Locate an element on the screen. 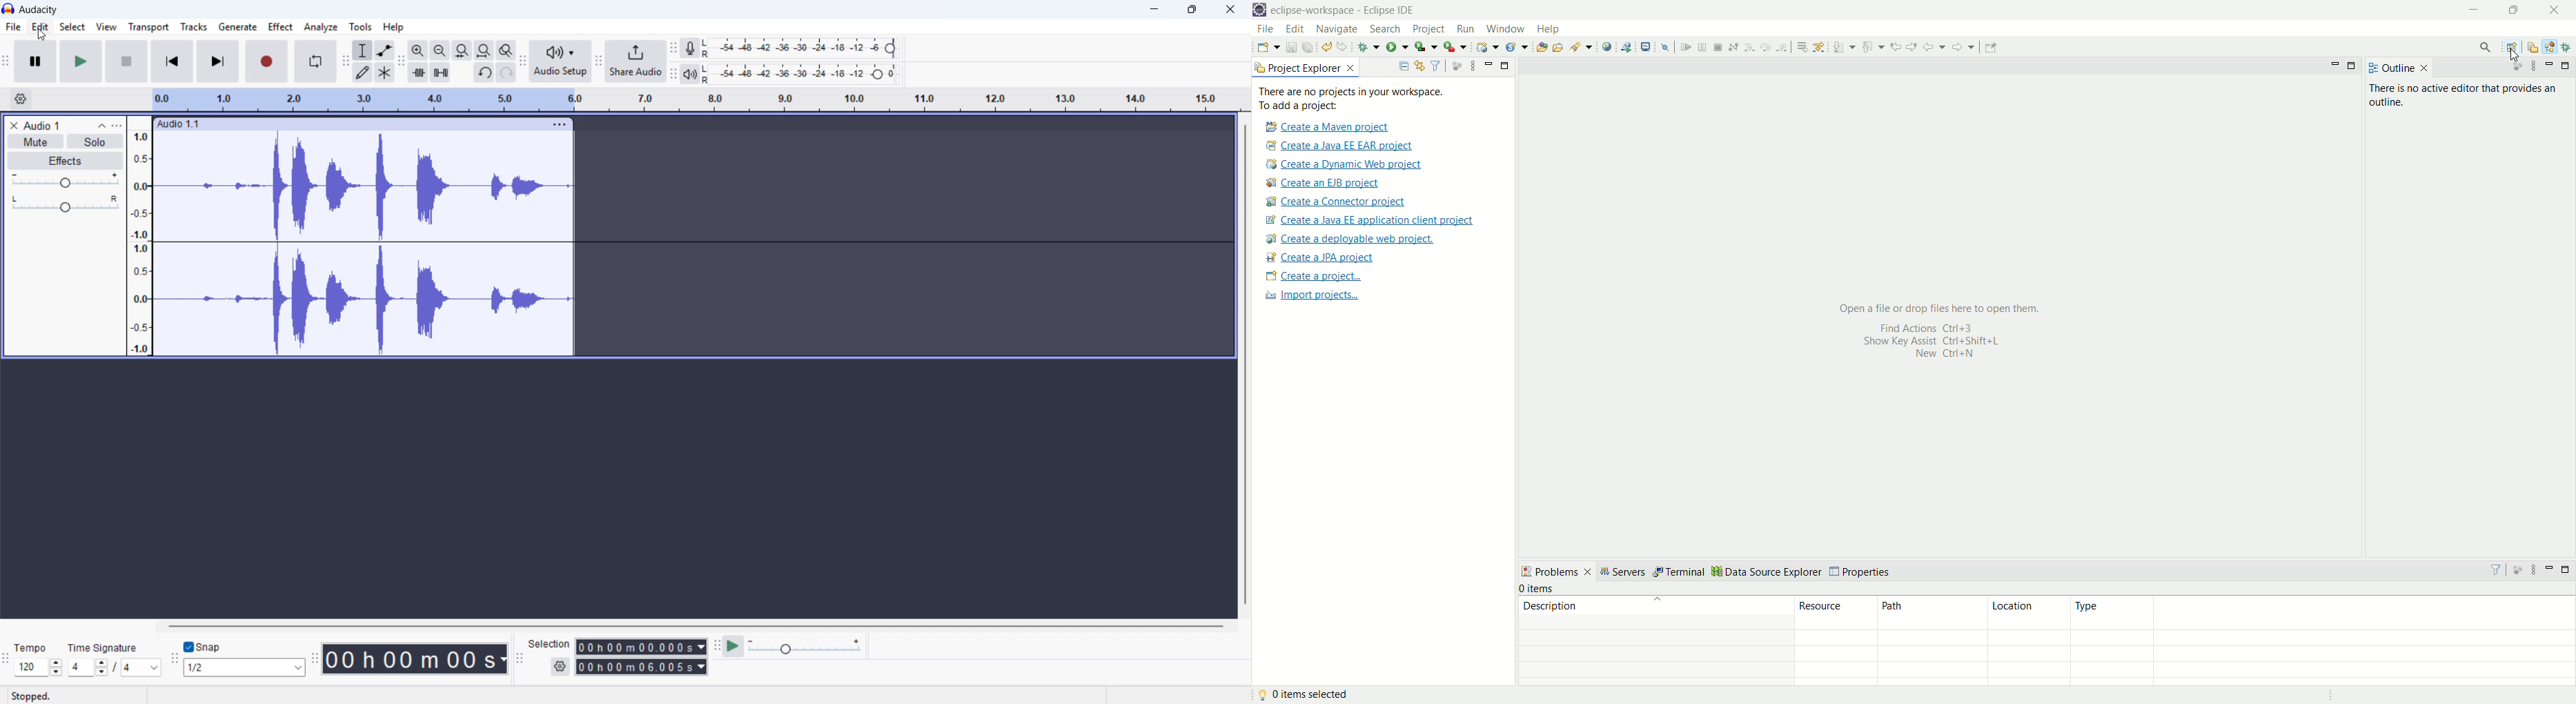  time signature toolbar is located at coordinates (7, 658).